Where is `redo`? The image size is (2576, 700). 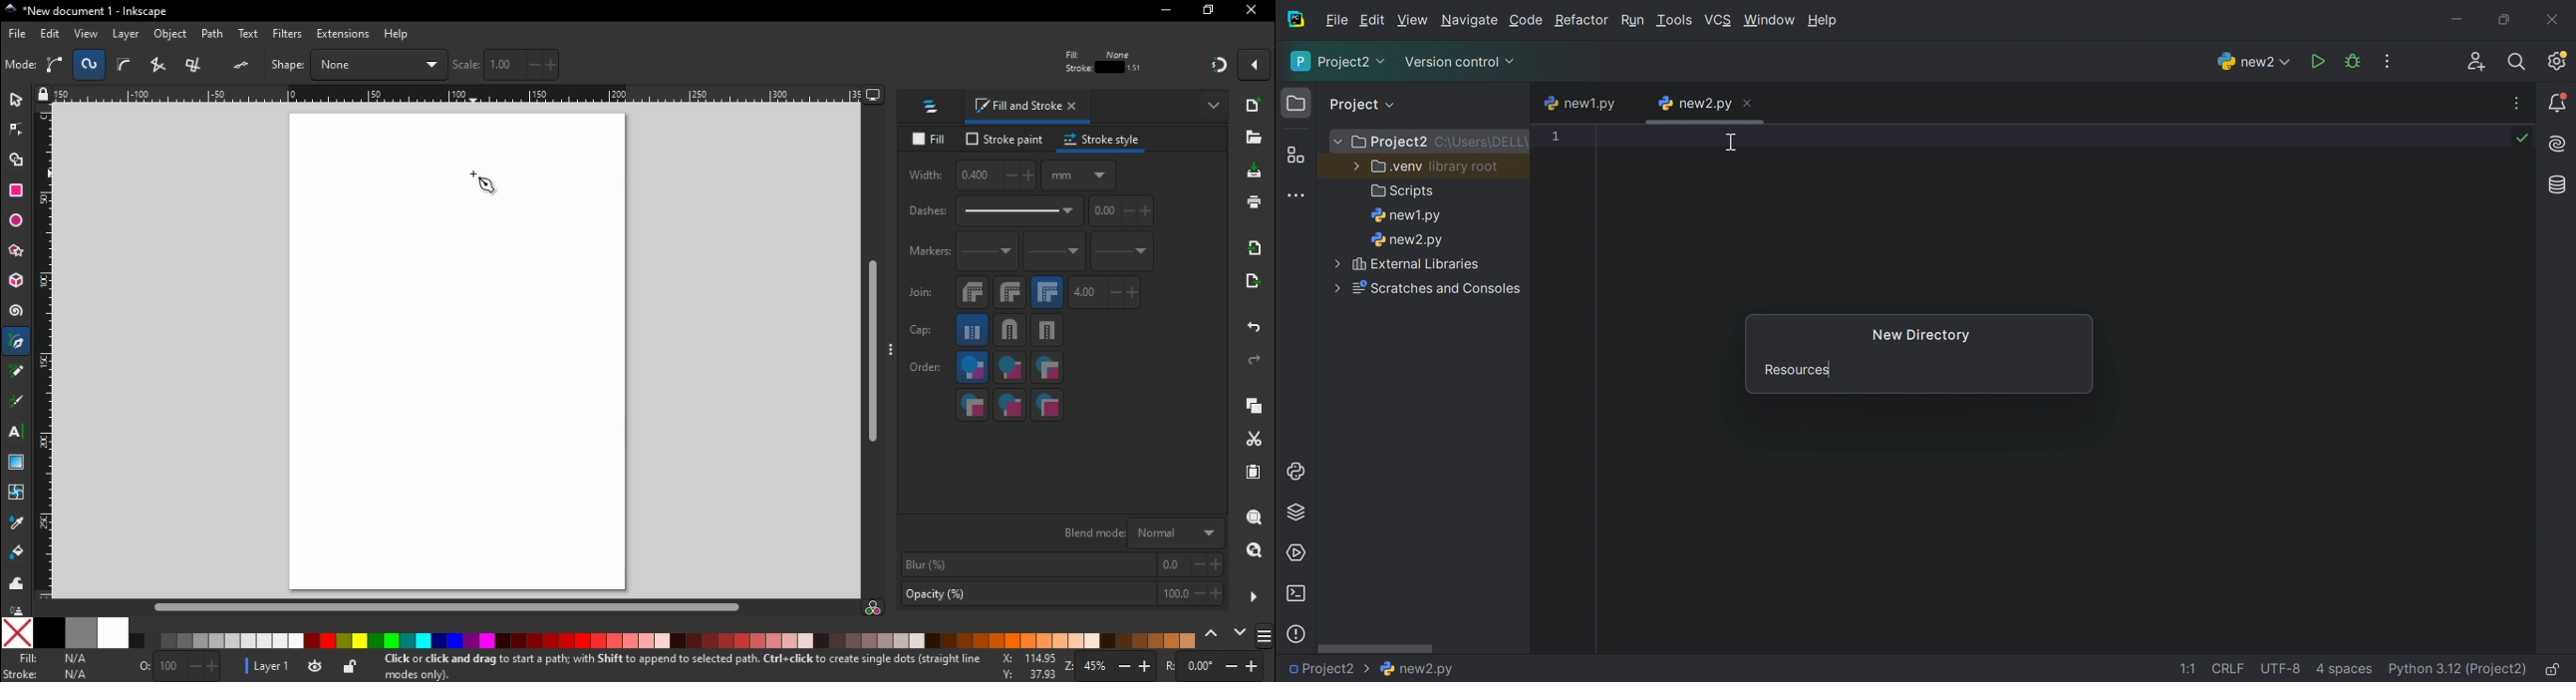
redo is located at coordinates (1258, 362).